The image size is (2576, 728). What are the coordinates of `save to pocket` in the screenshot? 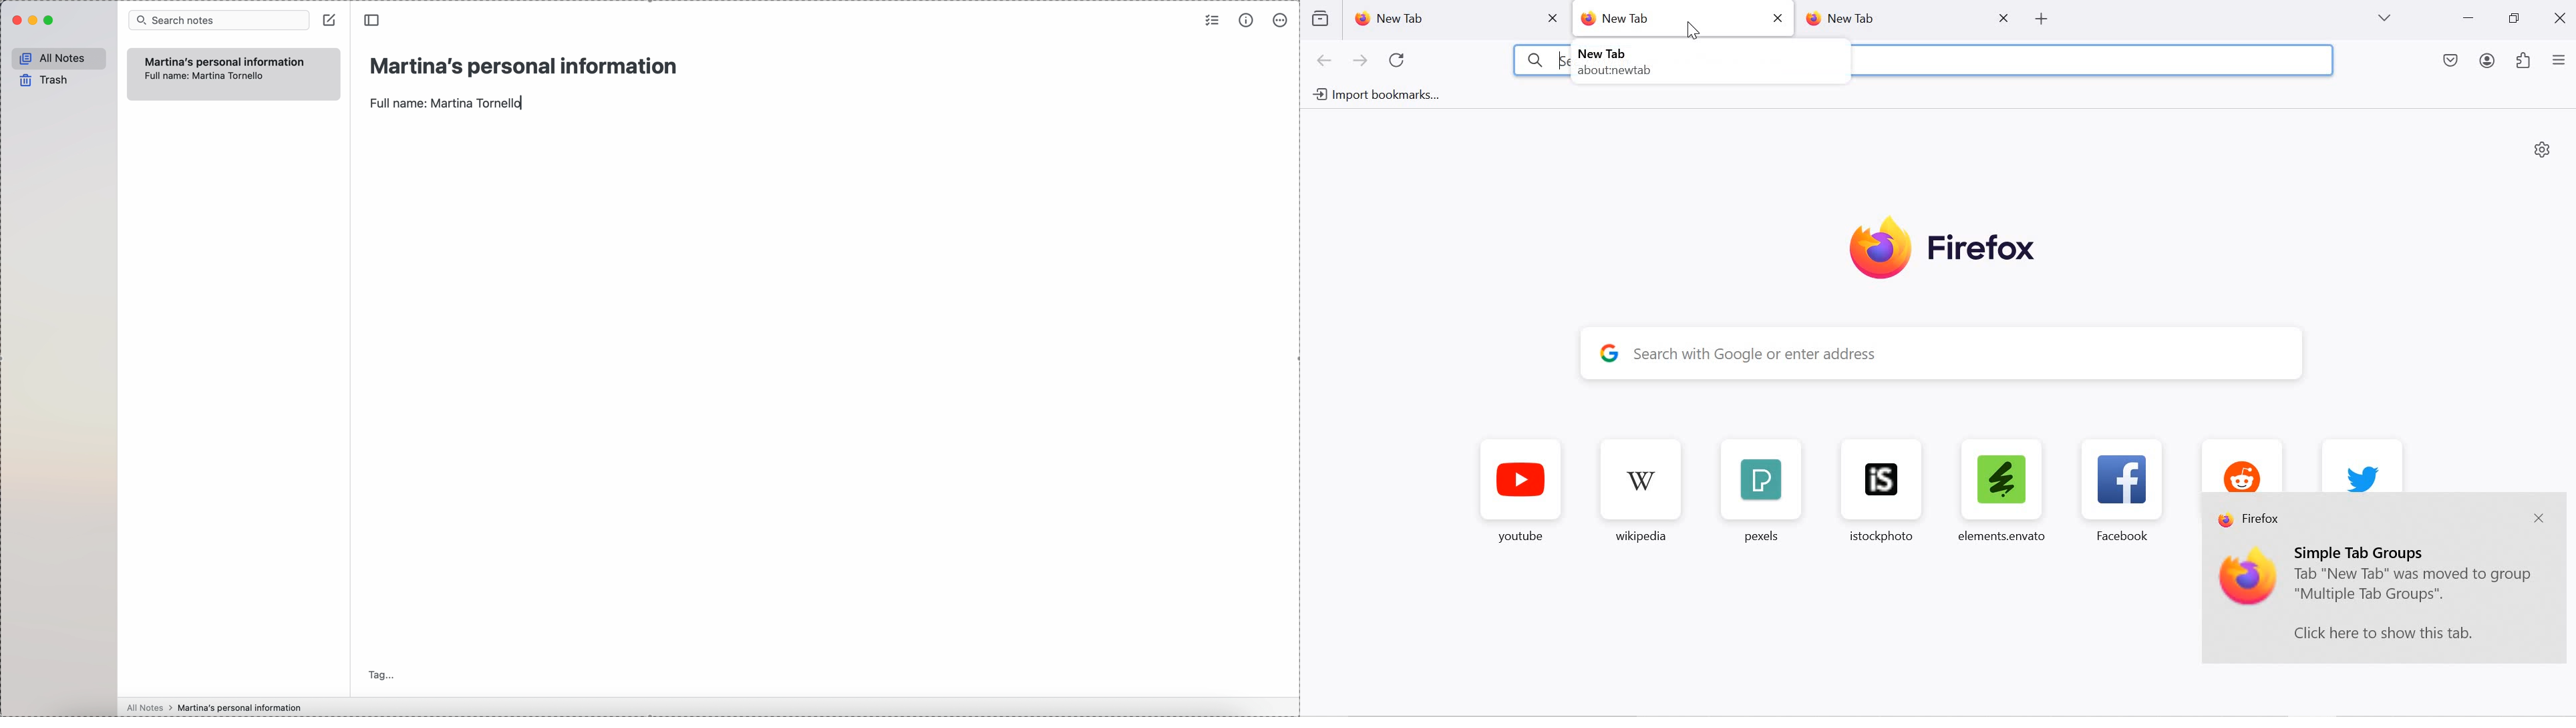 It's located at (2452, 62).